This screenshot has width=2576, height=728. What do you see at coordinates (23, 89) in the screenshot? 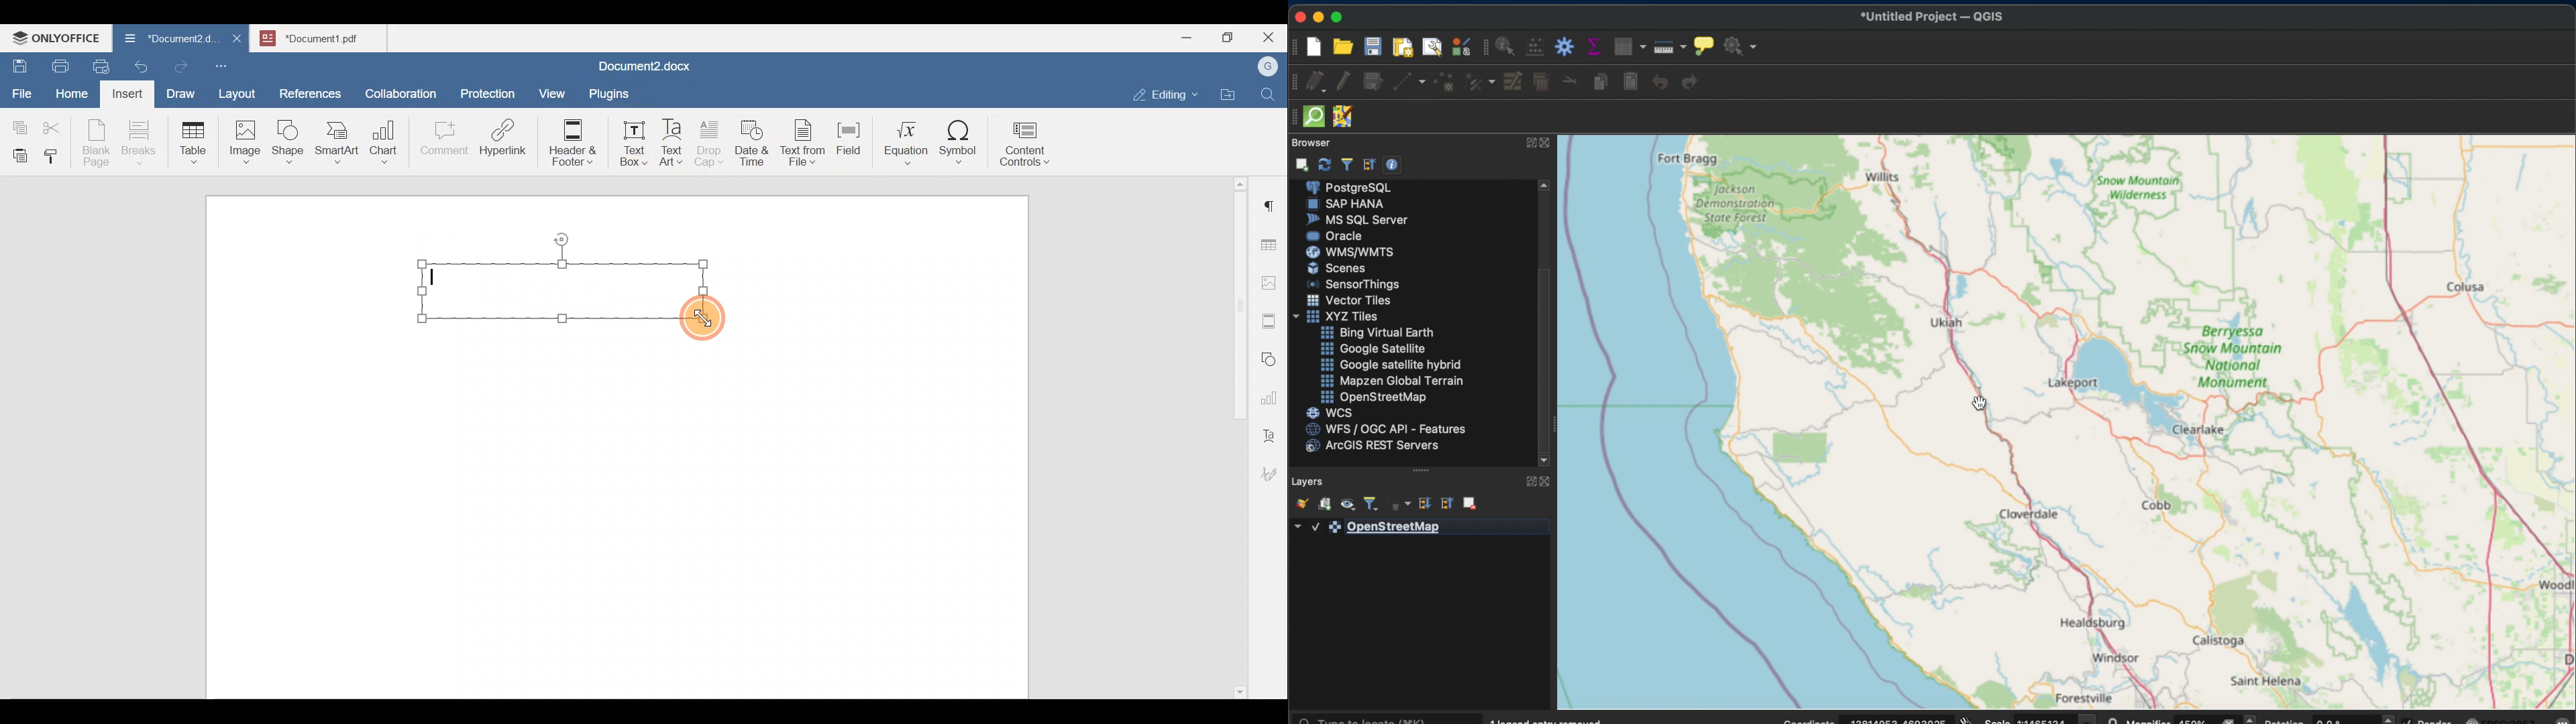
I see `File` at bounding box center [23, 89].